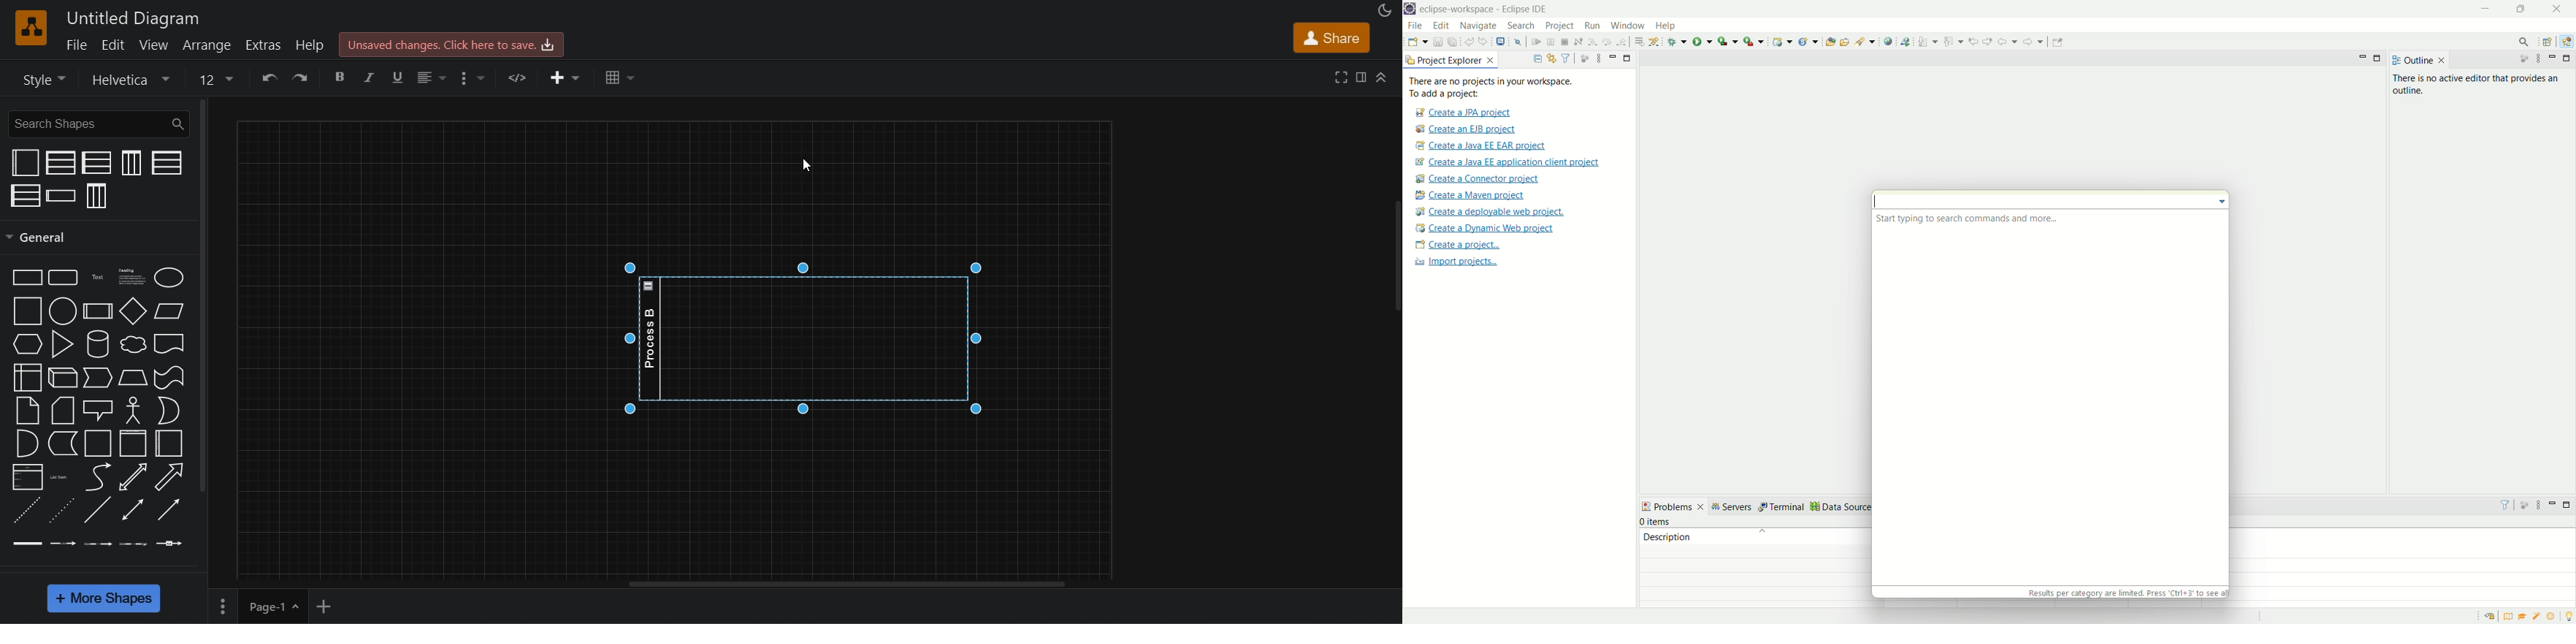 Image resolution: width=2576 pixels, height=644 pixels. Describe the element at coordinates (1654, 41) in the screenshot. I see `use step filters` at that location.